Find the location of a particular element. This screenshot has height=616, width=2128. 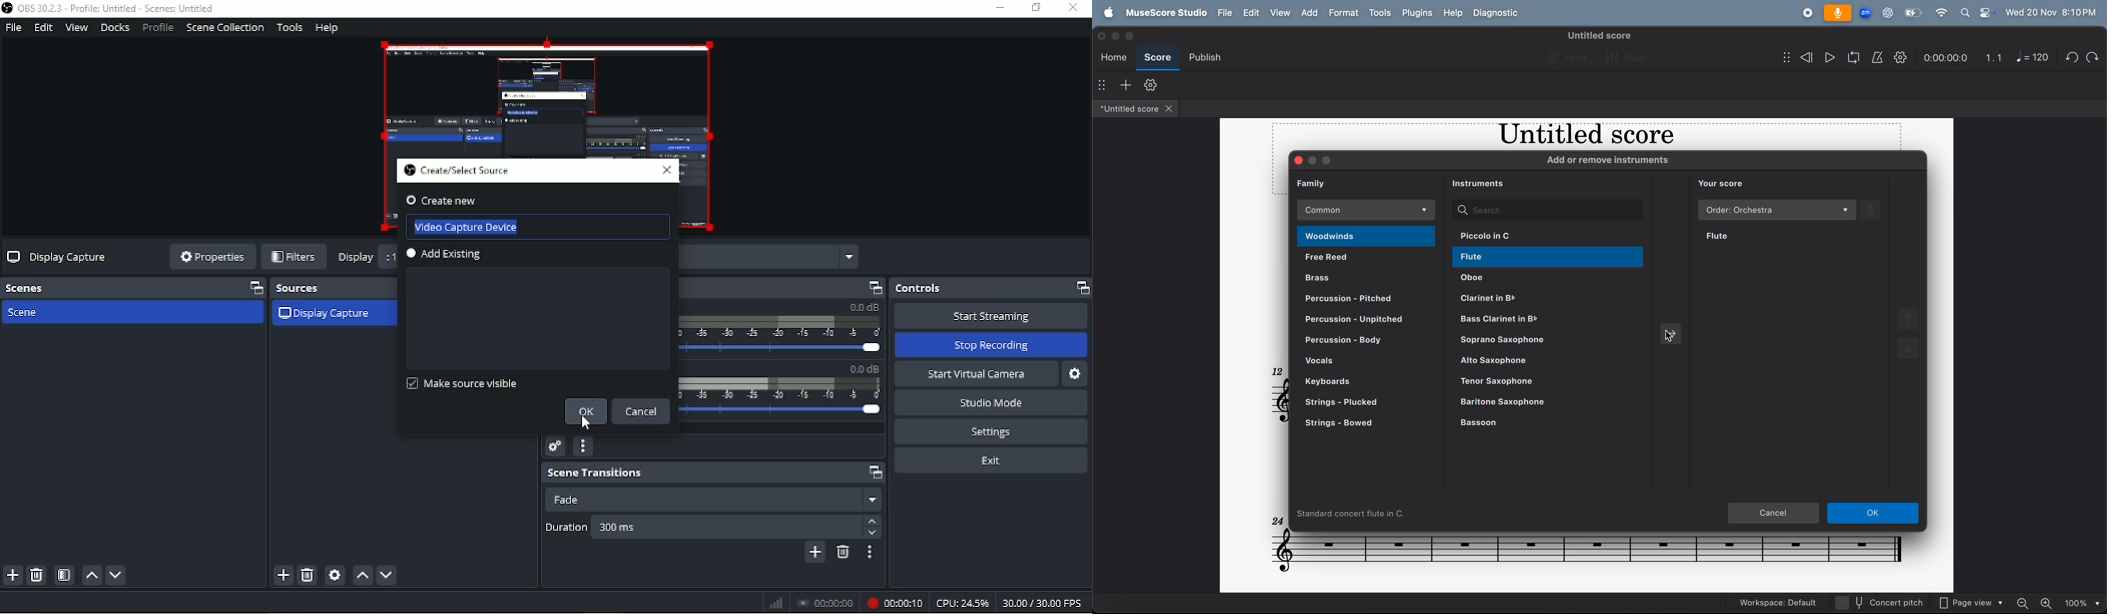

percusion unpitched is located at coordinates (1364, 322).